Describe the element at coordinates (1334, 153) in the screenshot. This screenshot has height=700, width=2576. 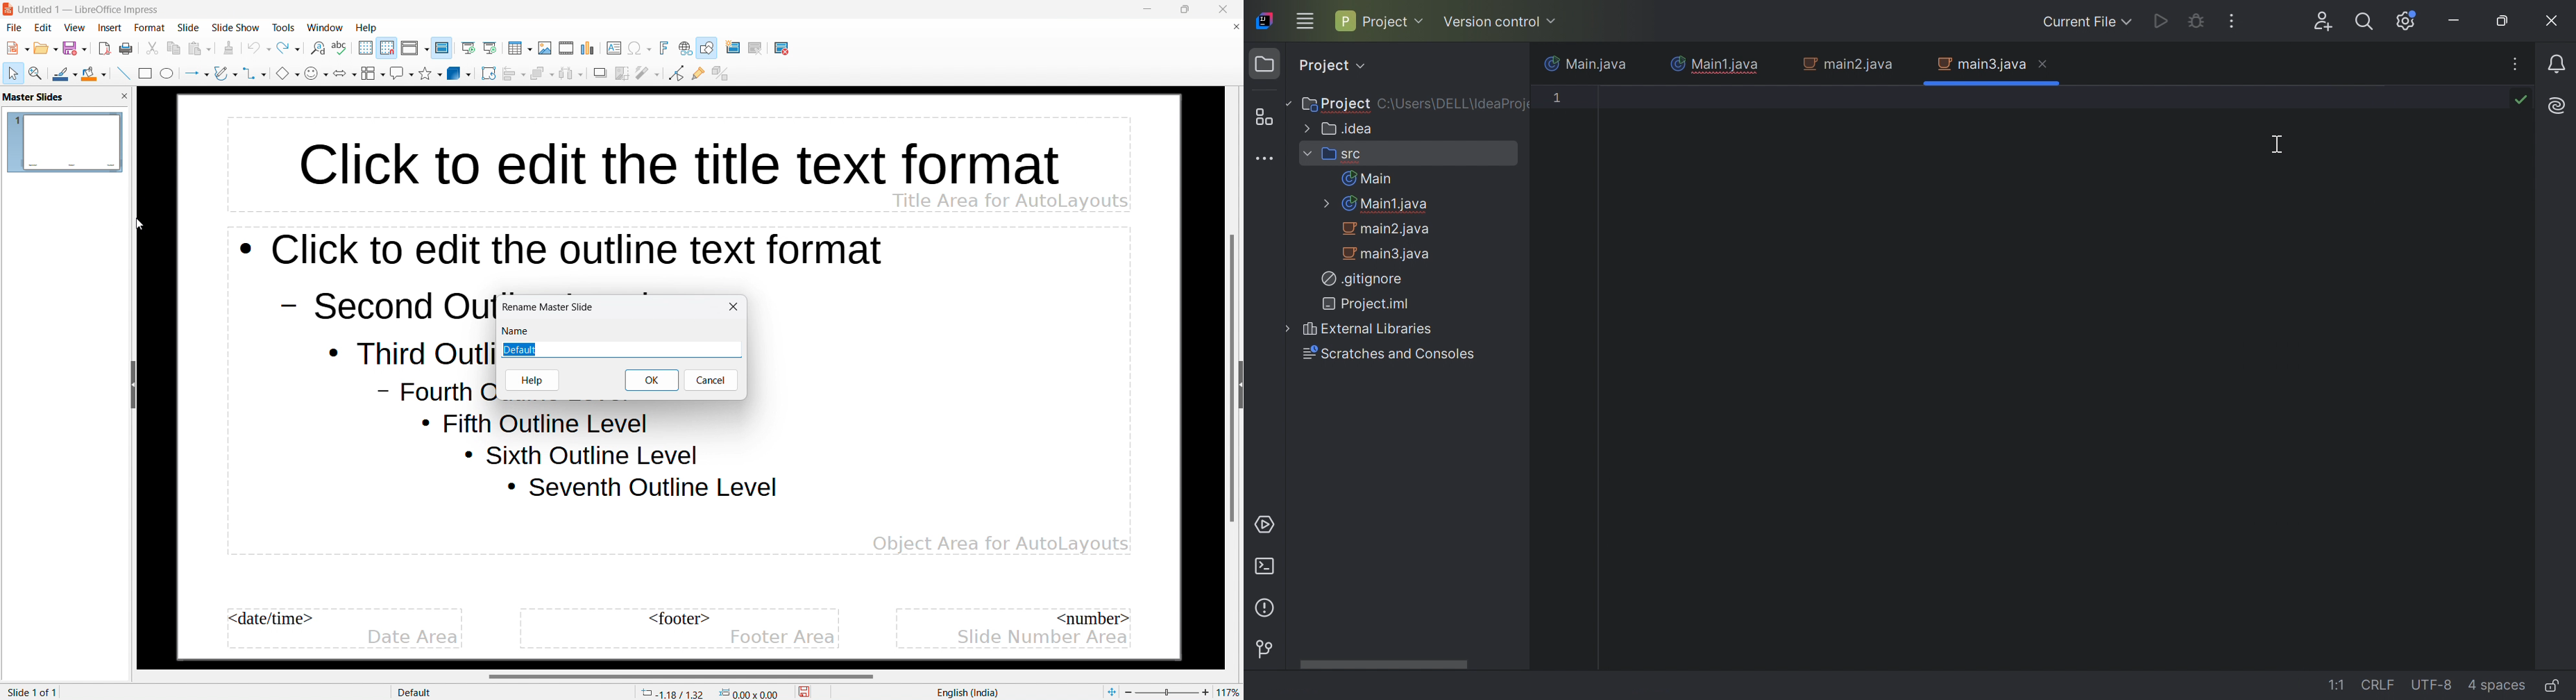
I see `src` at that location.